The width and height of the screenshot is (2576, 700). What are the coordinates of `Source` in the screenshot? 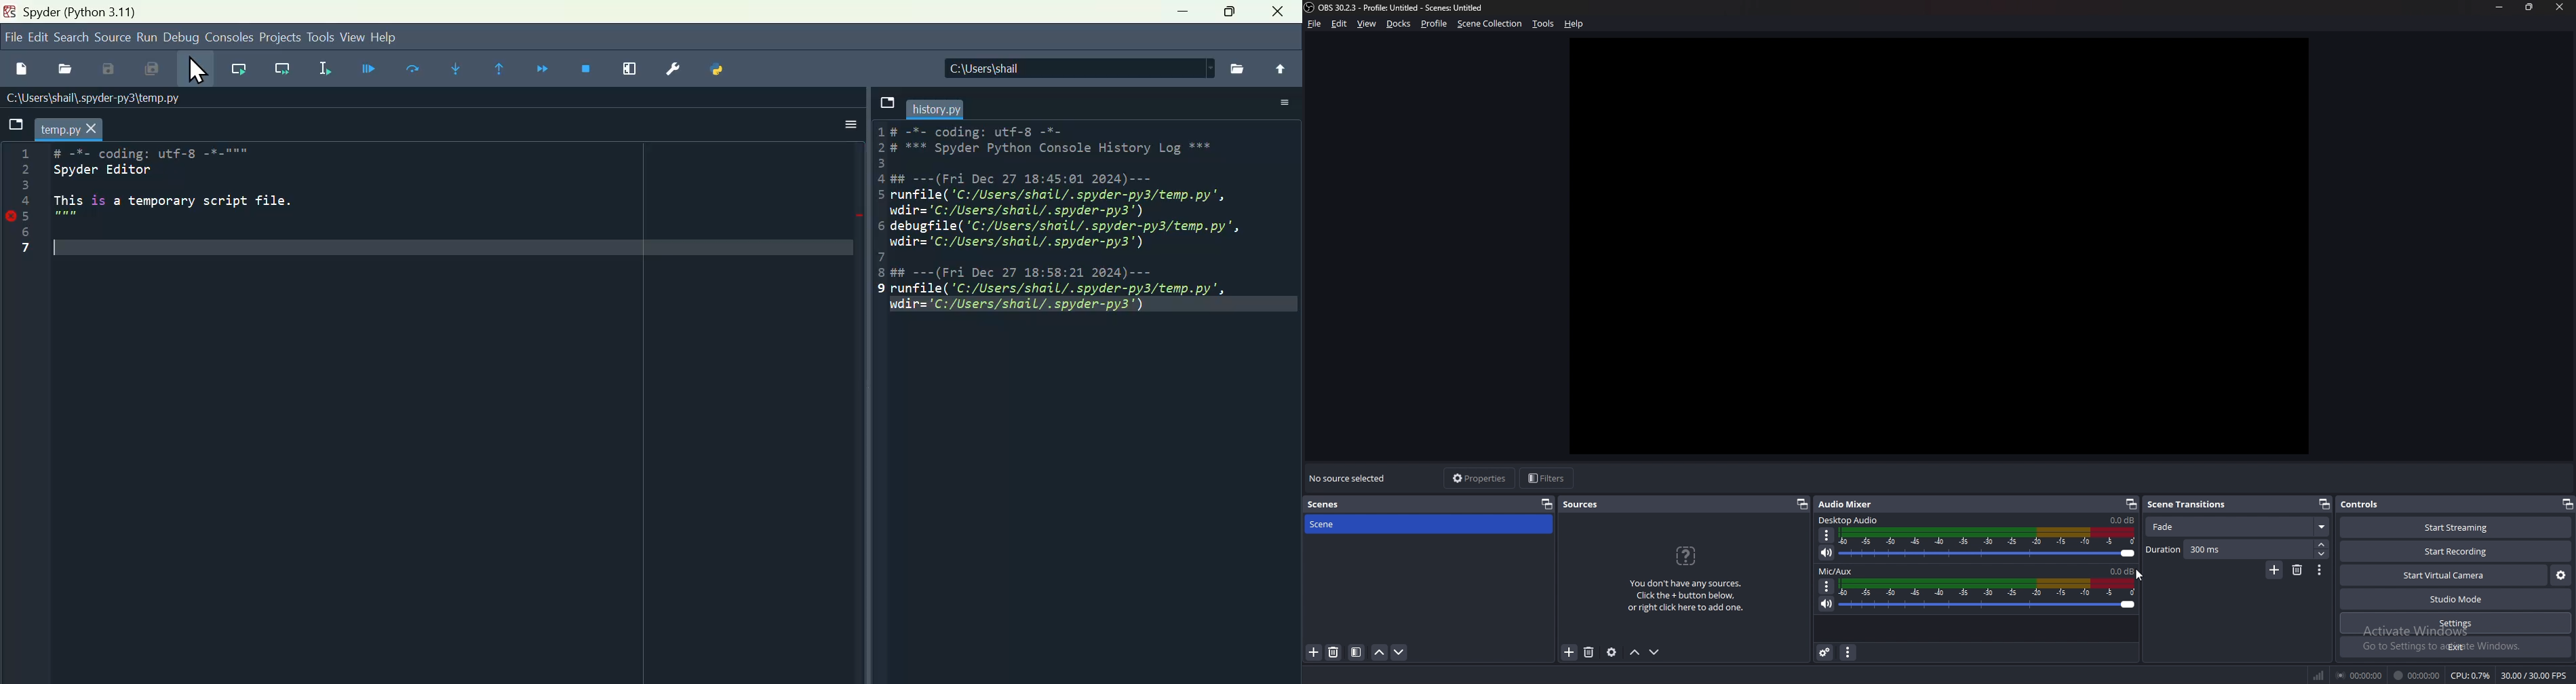 It's located at (114, 37).